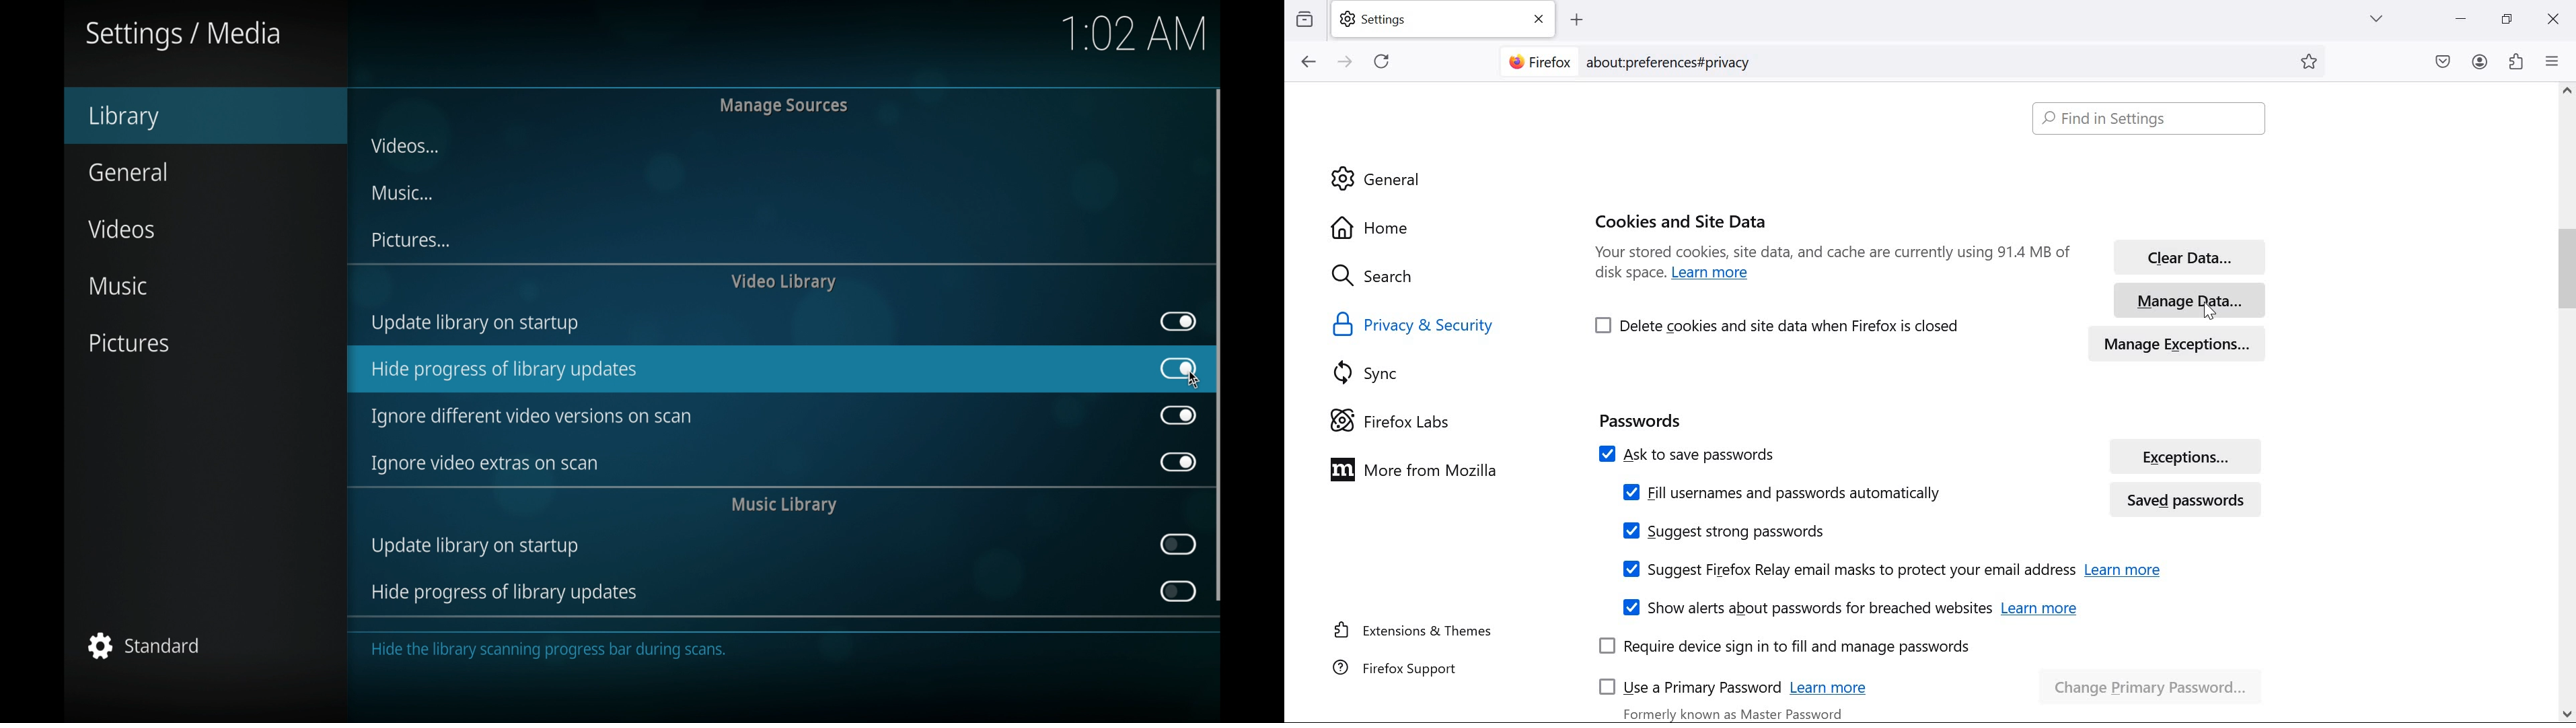 The height and width of the screenshot is (728, 2576). What do you see at coordinates (484, 463) in the screenshot?
I see `ignore video extras on scan` at bounding box center [484, 463].